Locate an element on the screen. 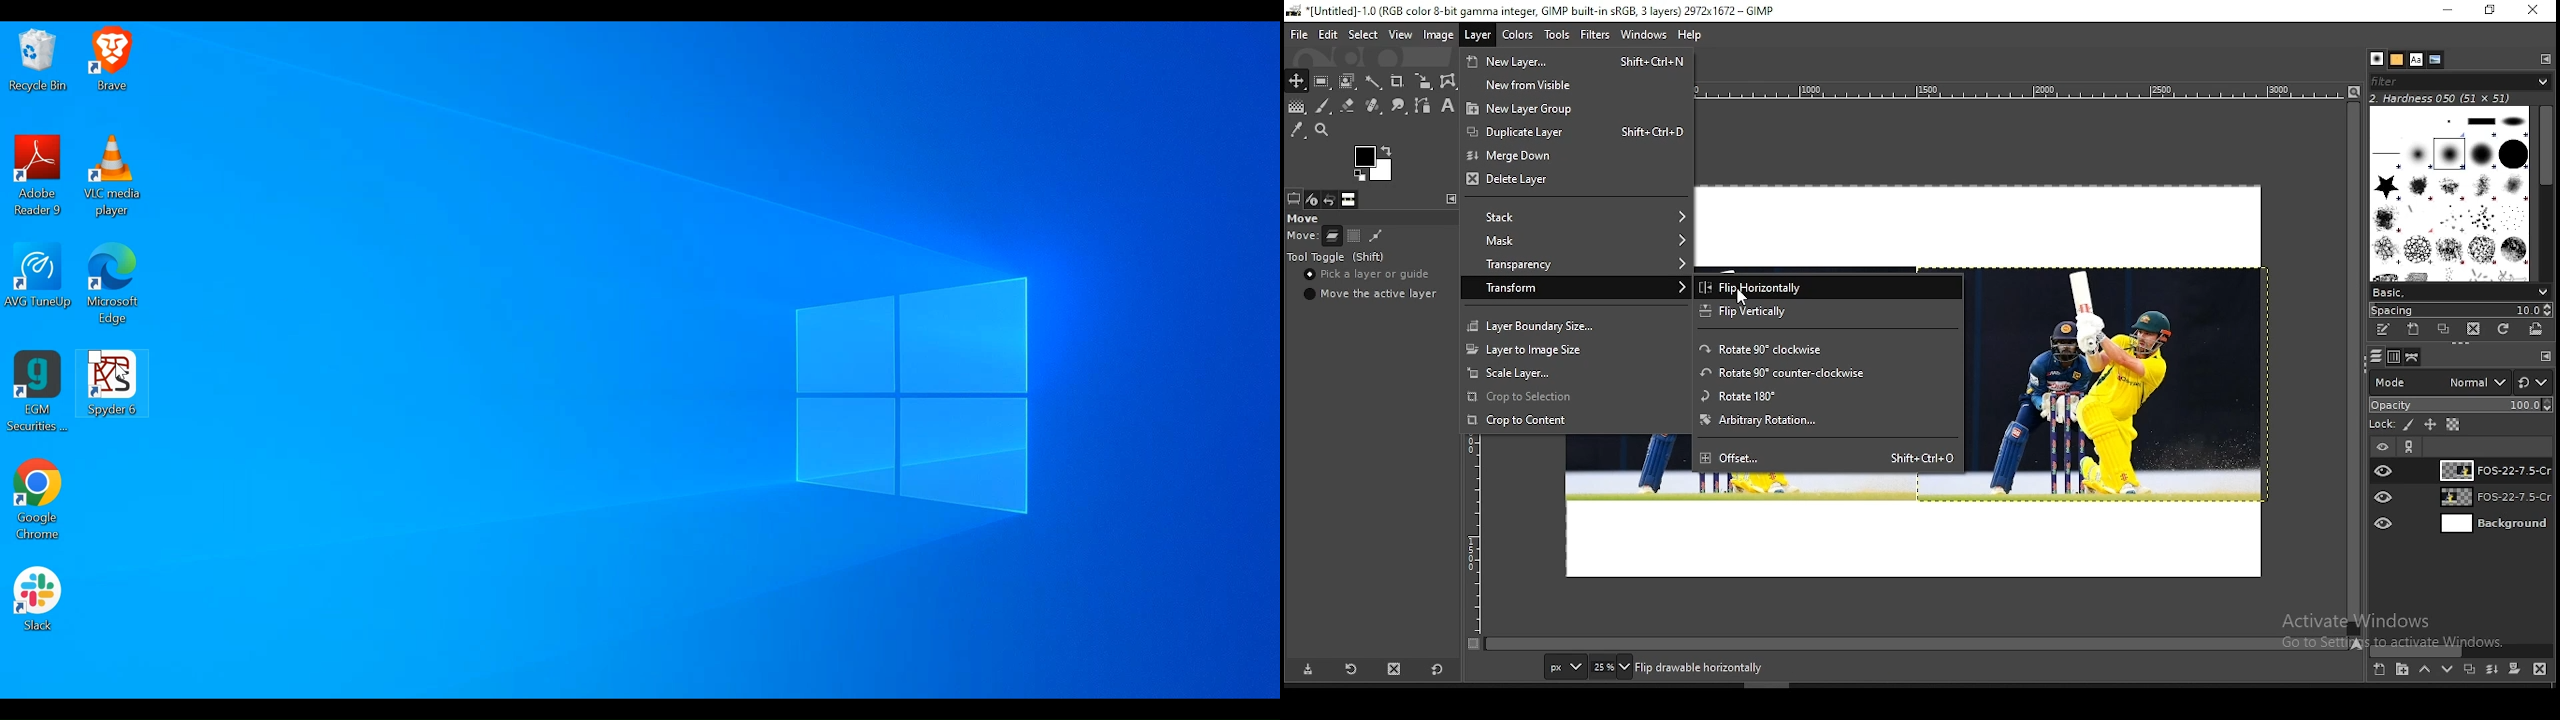 Image resolution: width=2576 pixels, height=728 pixels. Recycle Bin Desktop Icon is located at coordinates (35, 62).